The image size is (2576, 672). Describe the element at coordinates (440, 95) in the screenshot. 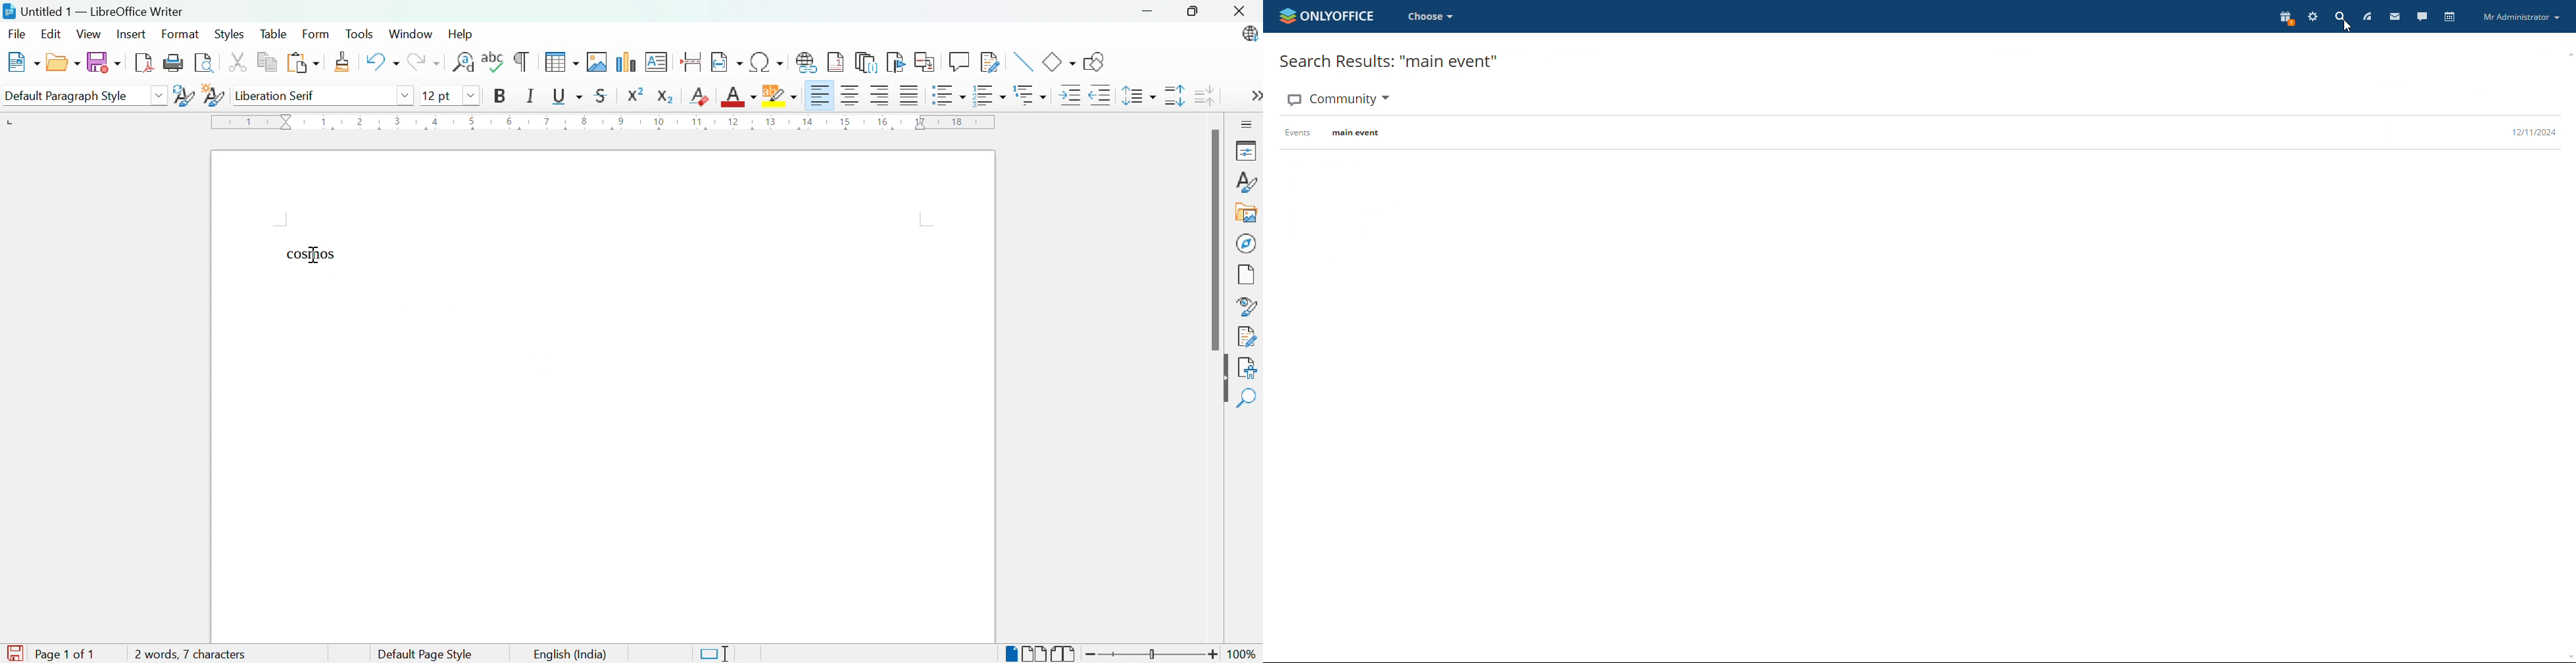

I see `12 pt` at that location.